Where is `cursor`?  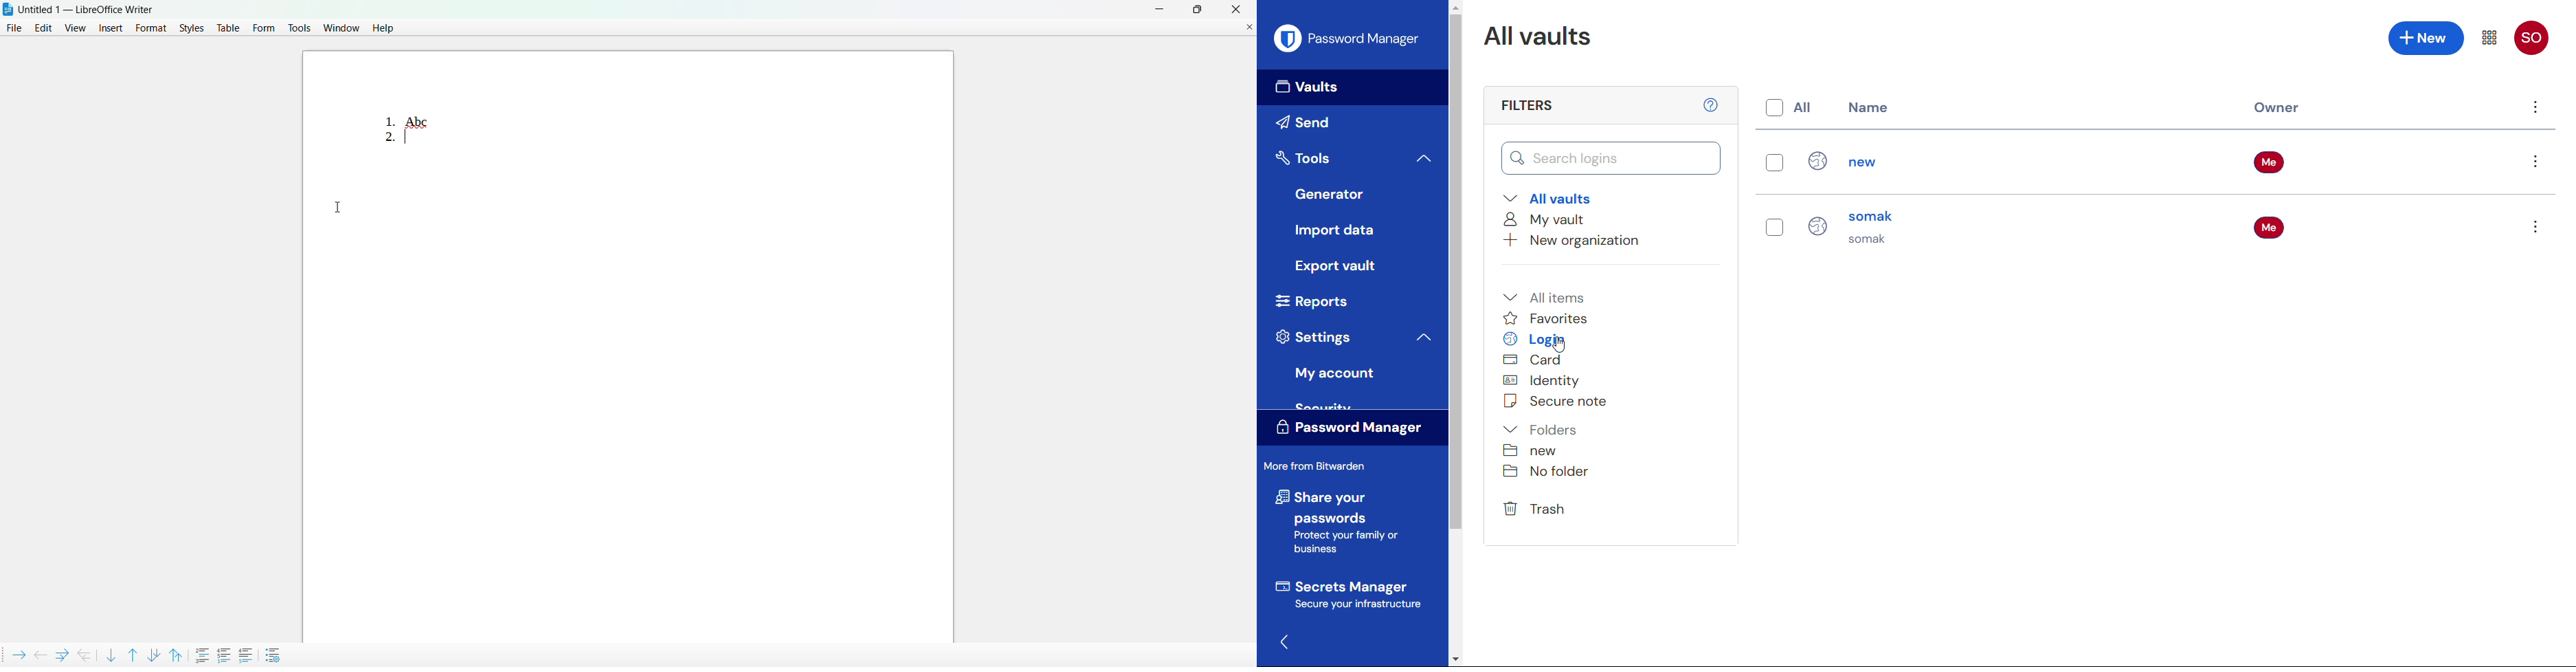 cursor is located at coordinates (348, 206).